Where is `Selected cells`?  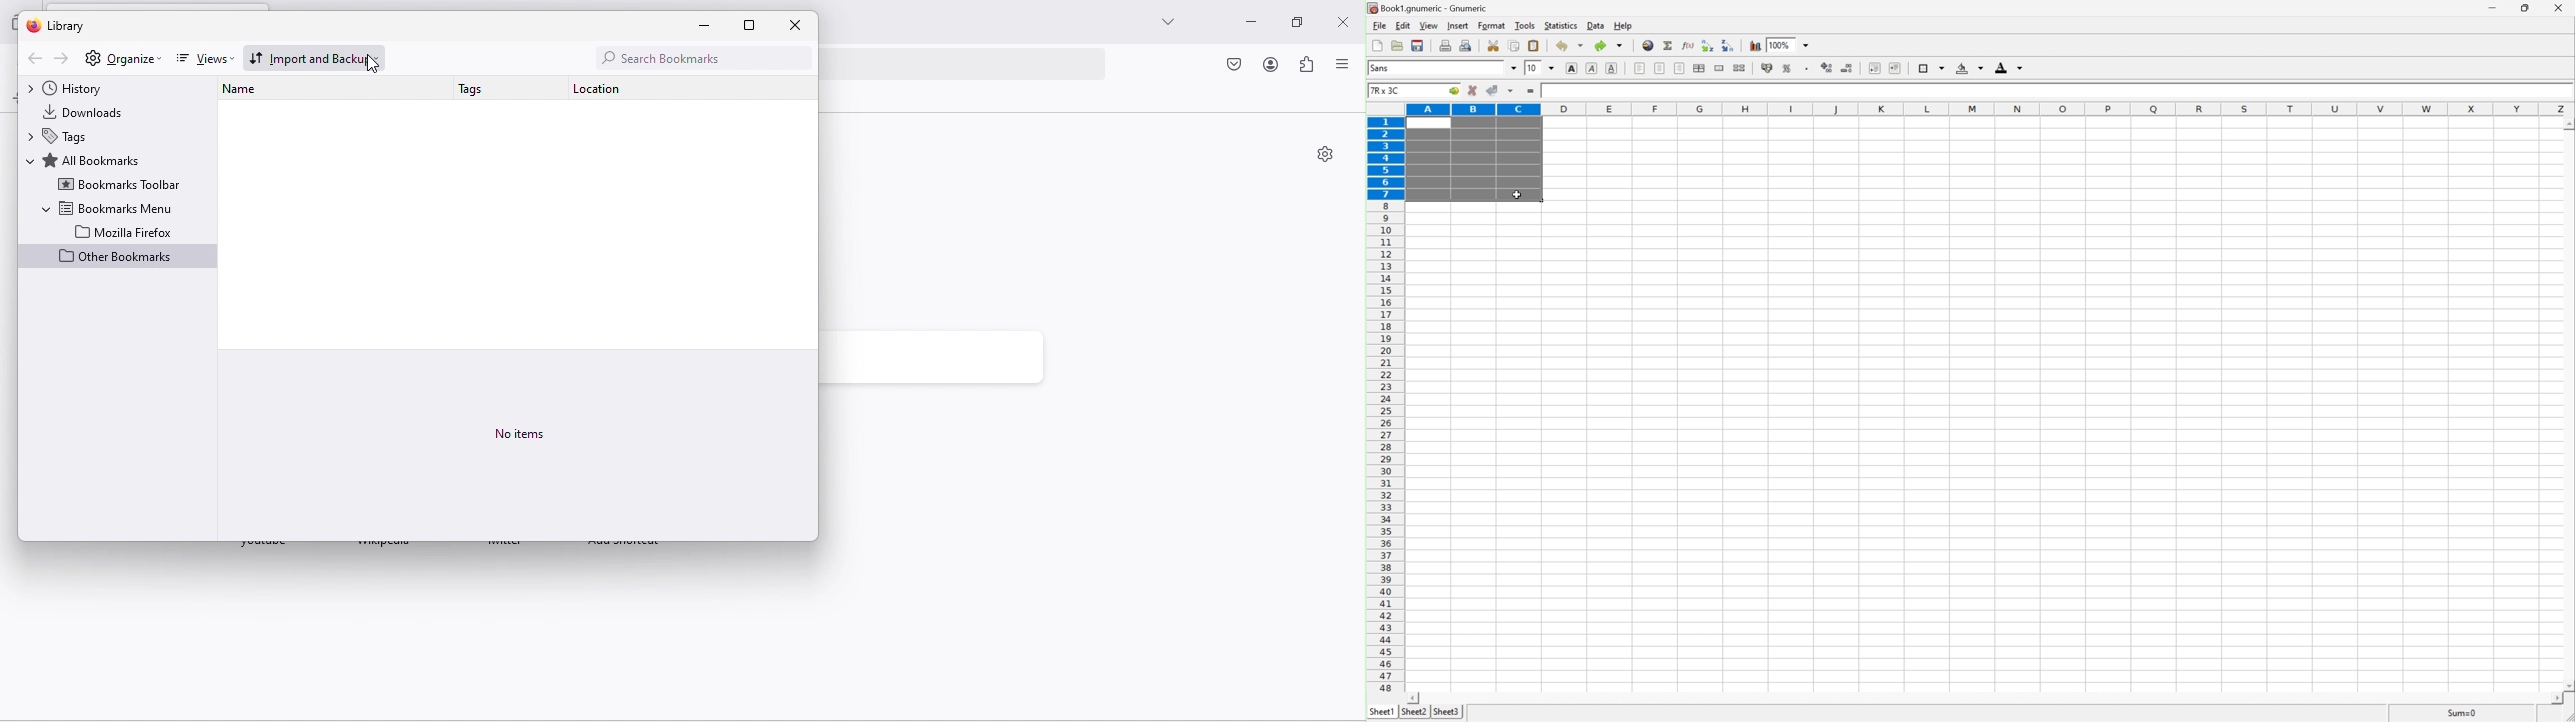
Selected cells is located at coordinates (1473, 159).